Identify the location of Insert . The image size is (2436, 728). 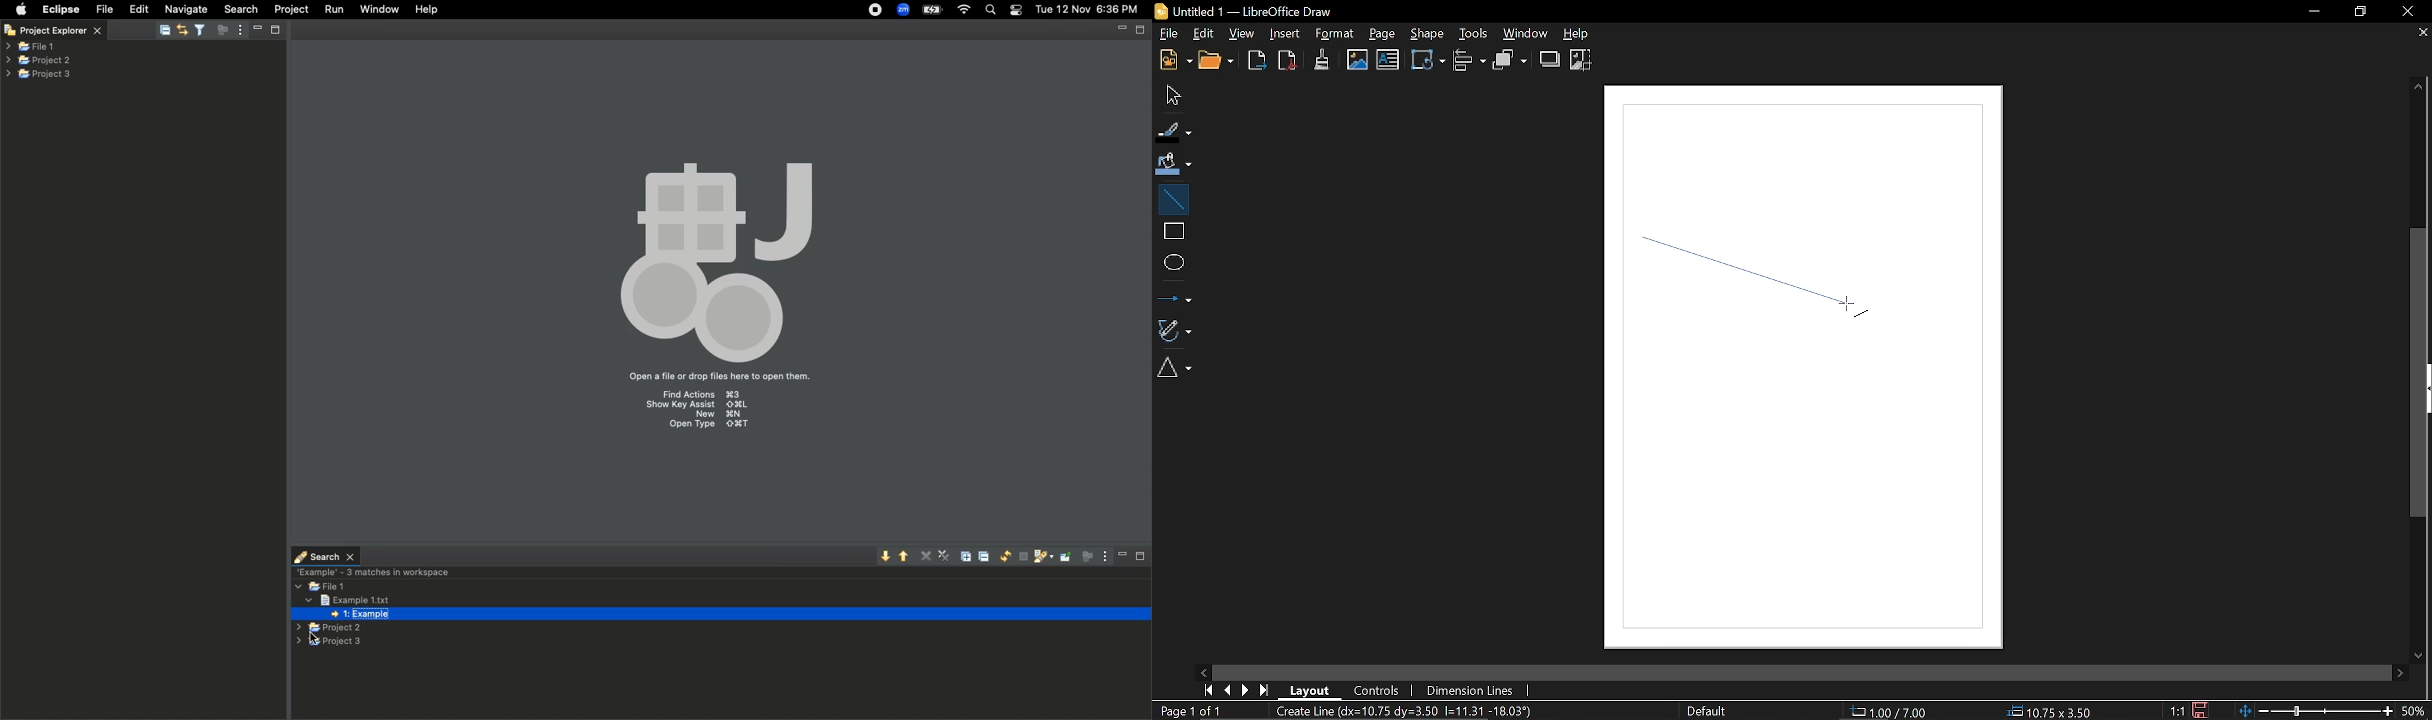
(1282, 34).